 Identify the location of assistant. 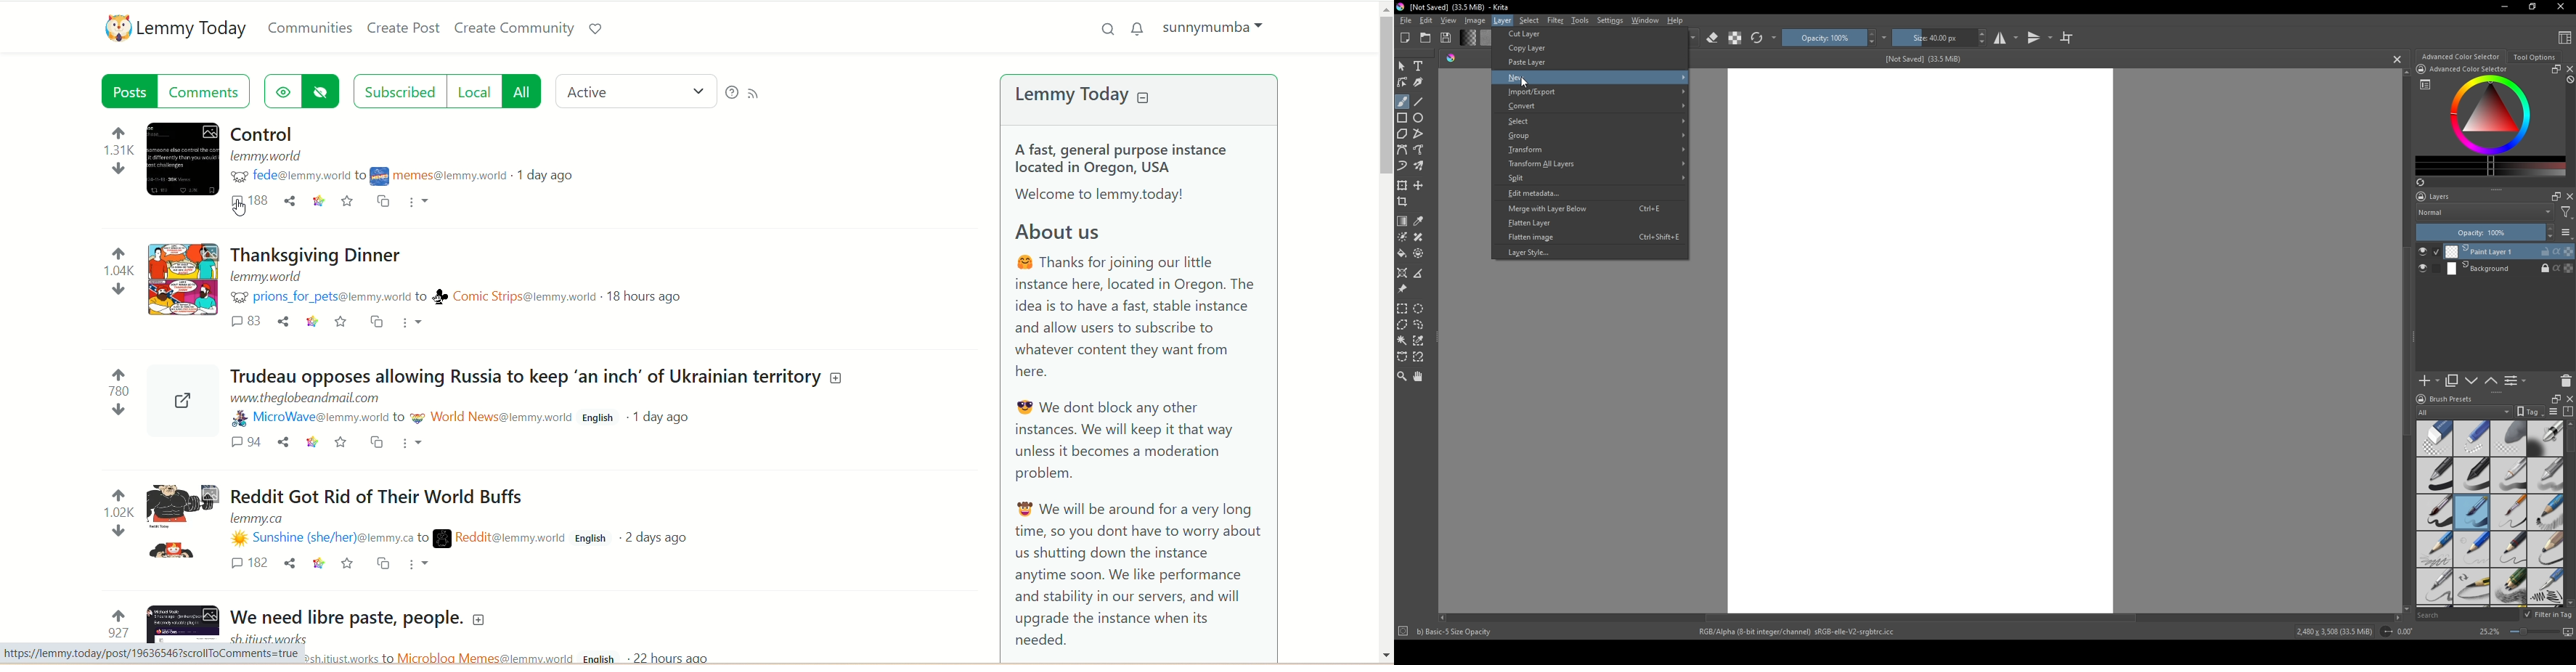
(1403, 272).